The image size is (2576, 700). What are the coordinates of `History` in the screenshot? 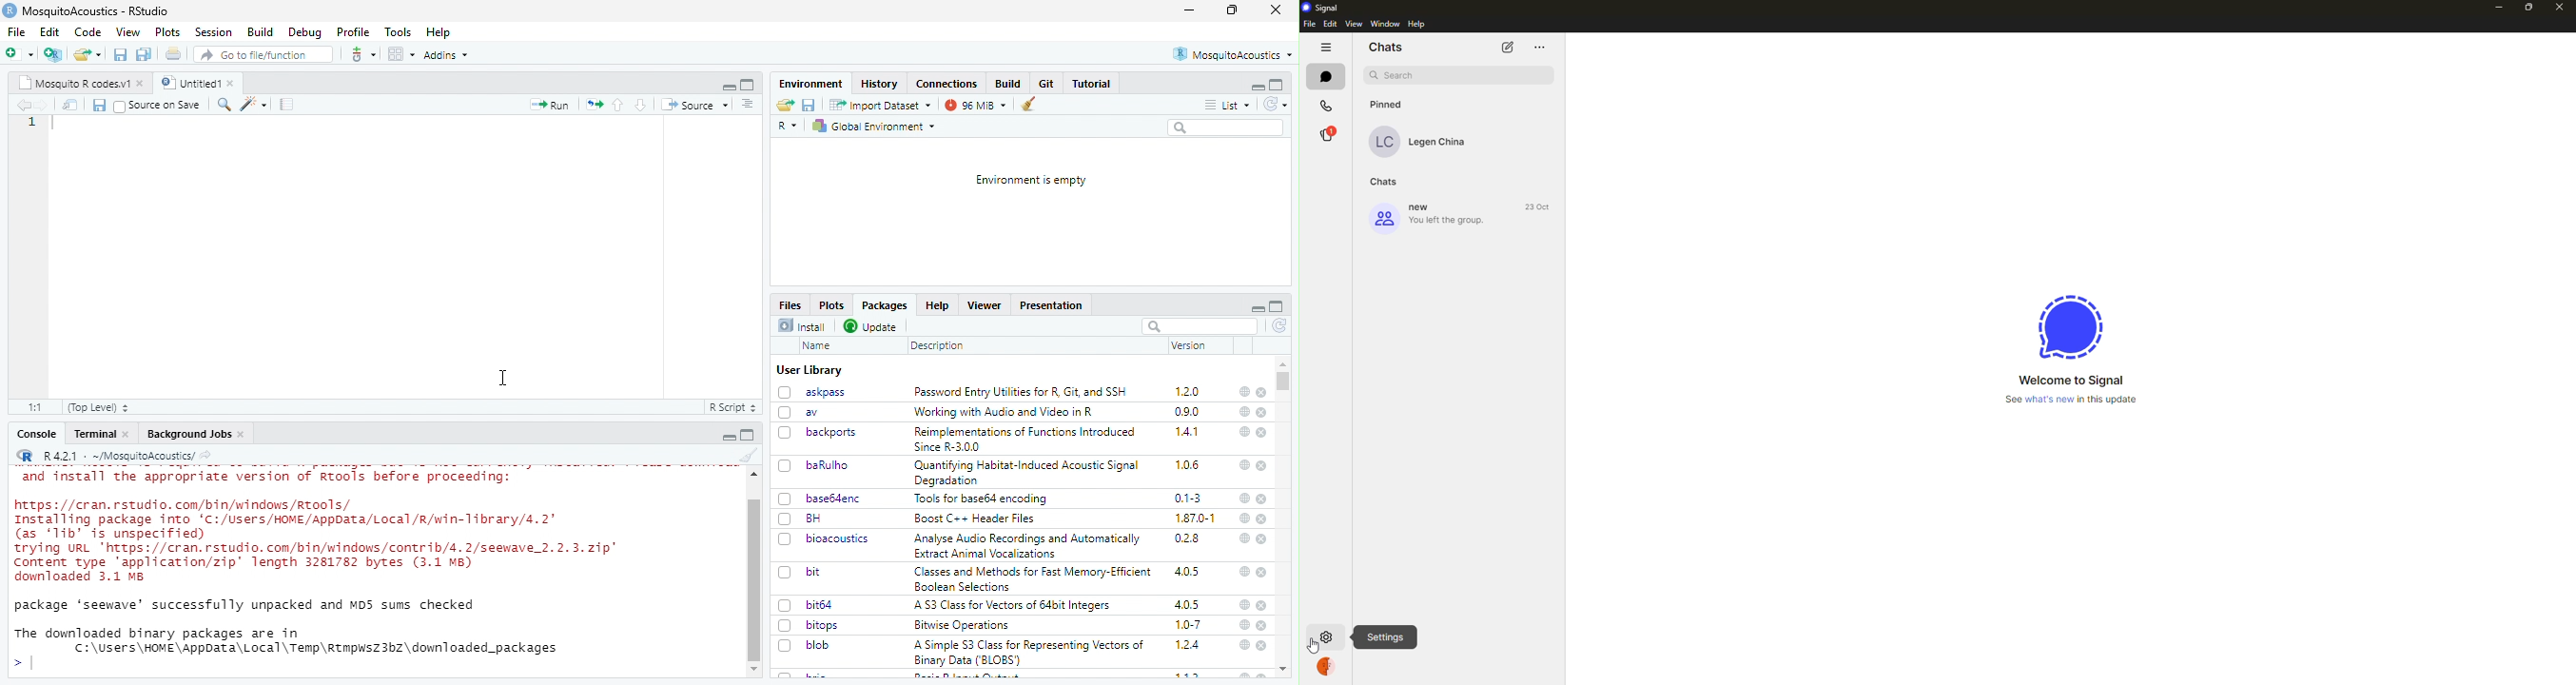 It's located at (880, 85).